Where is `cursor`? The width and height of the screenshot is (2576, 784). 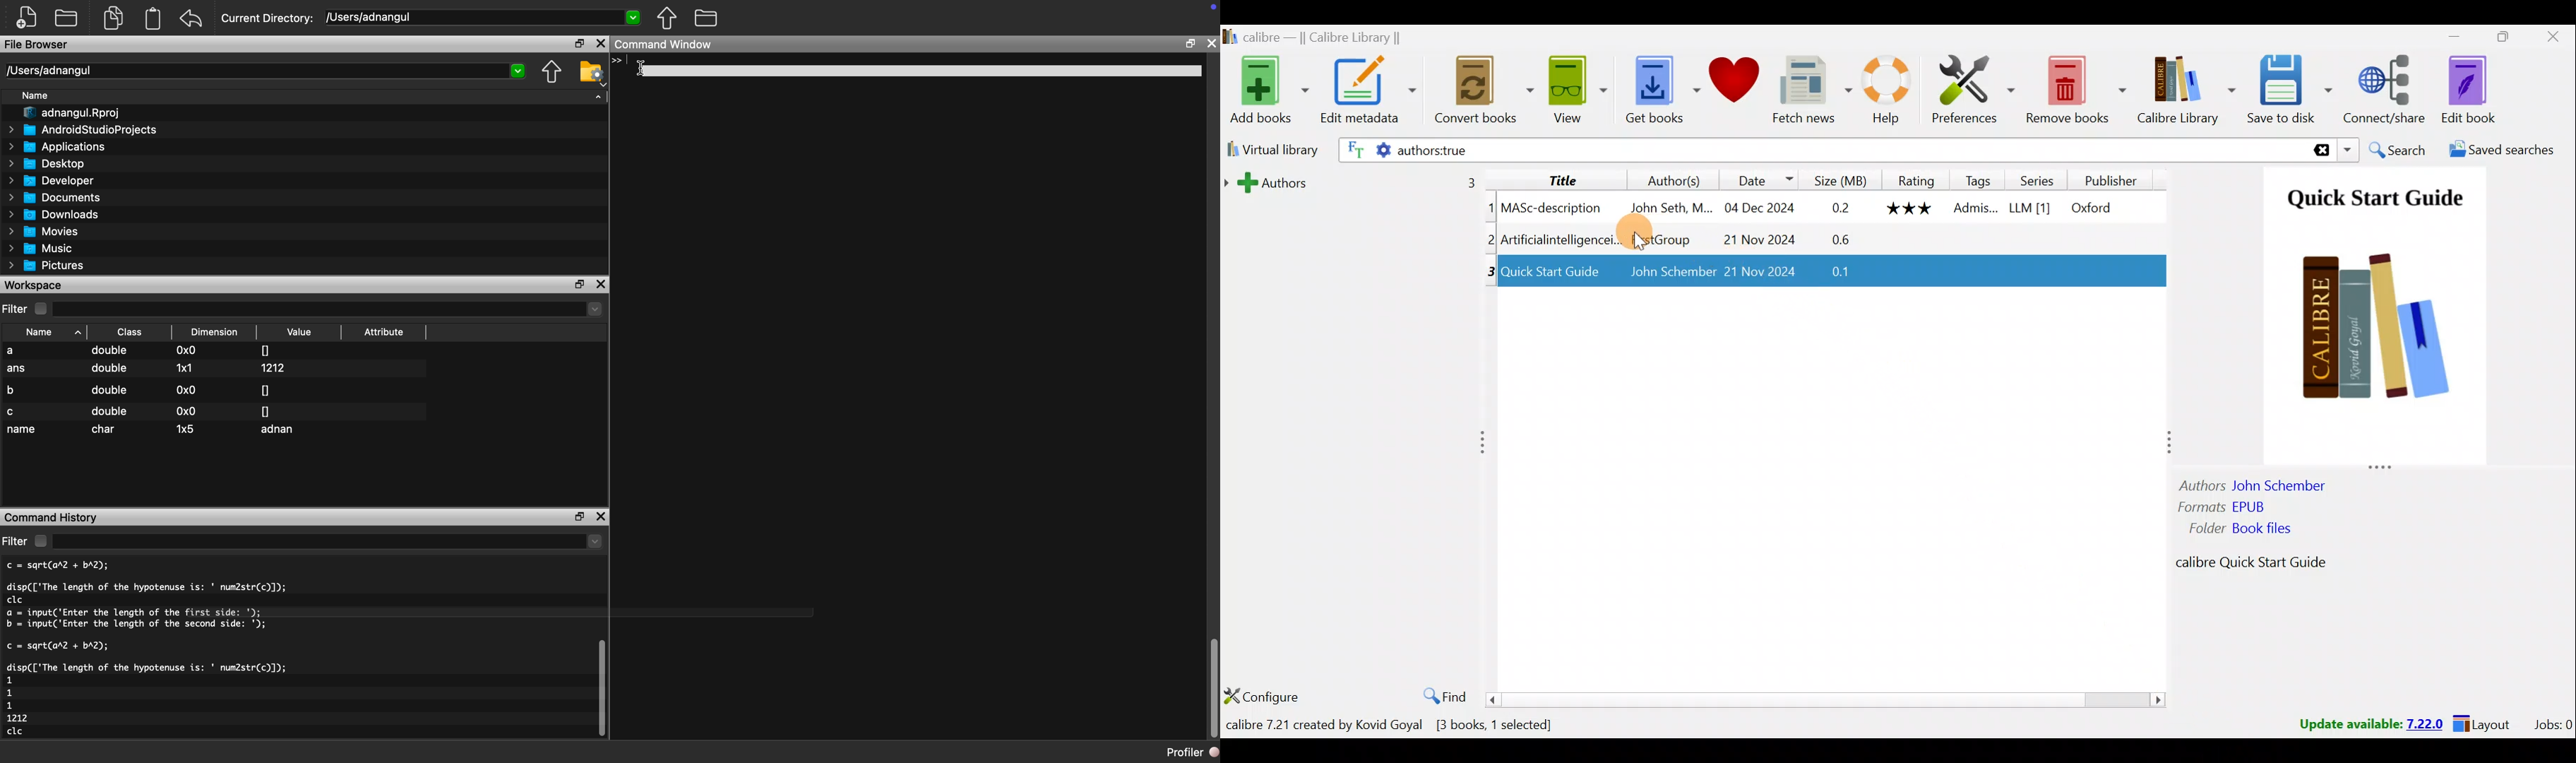
cursor is located at coordinates (1641, 242).